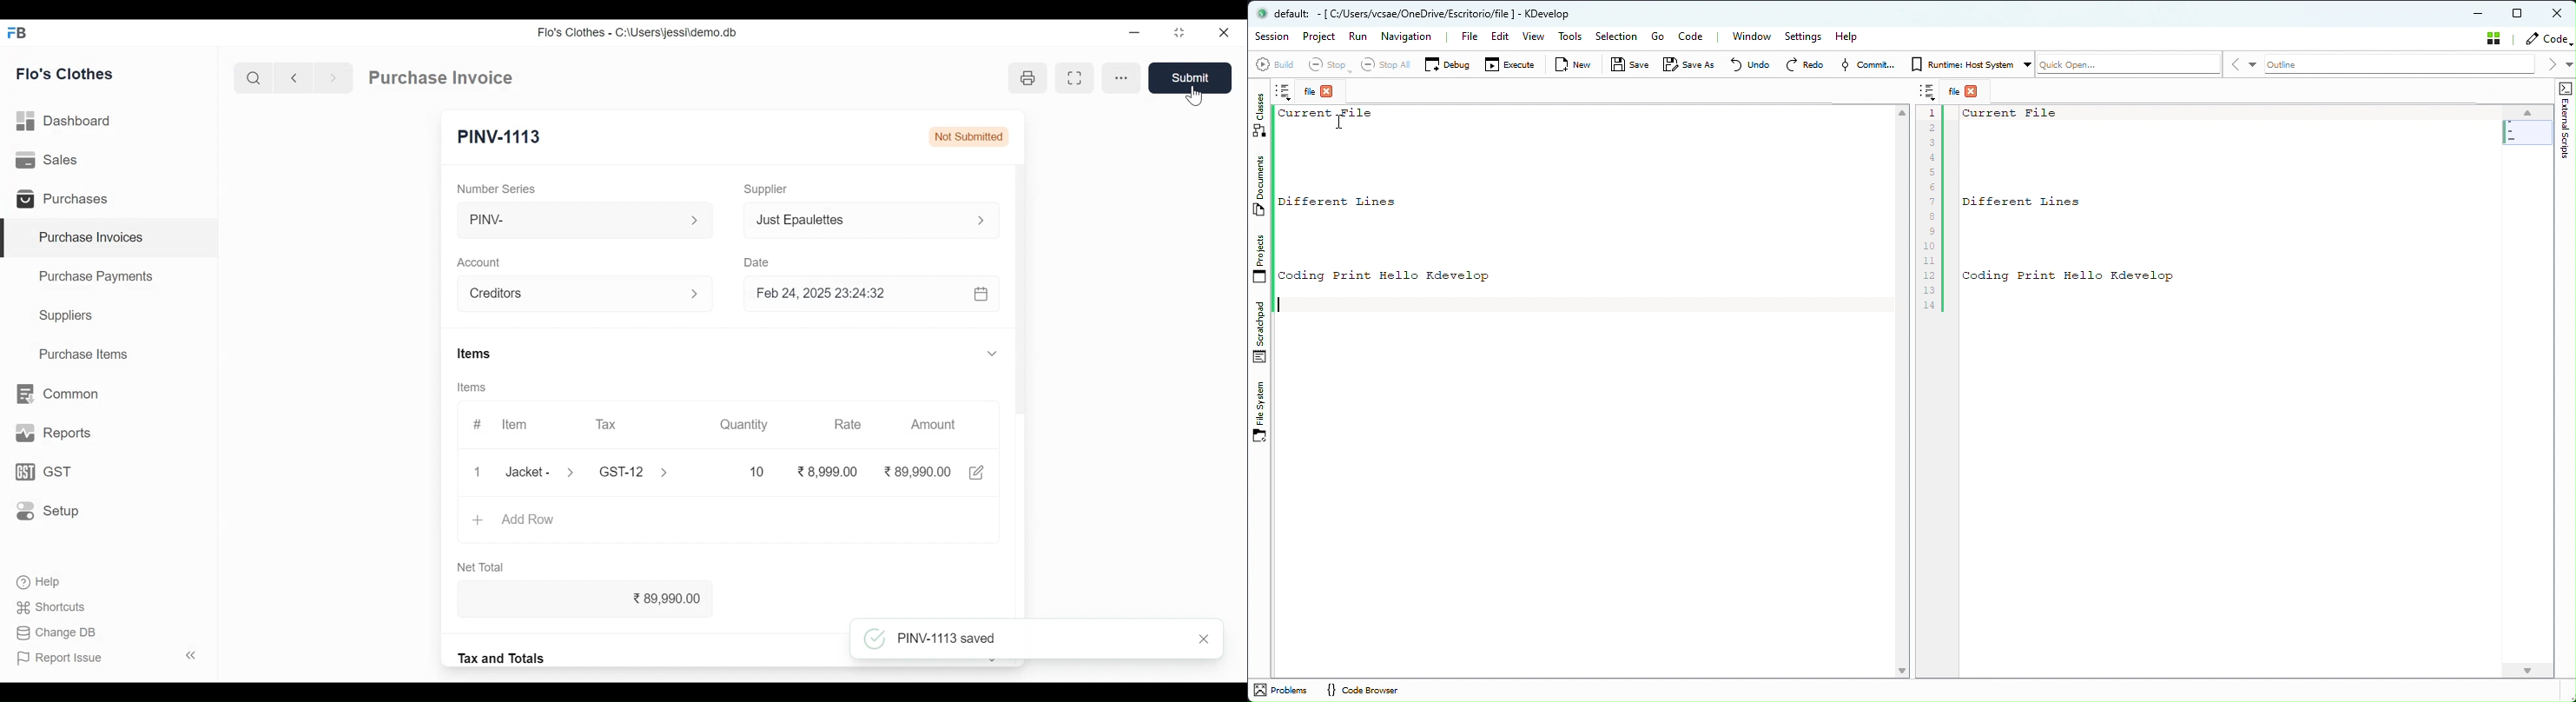  I want to click on Help, so click(43, 582).